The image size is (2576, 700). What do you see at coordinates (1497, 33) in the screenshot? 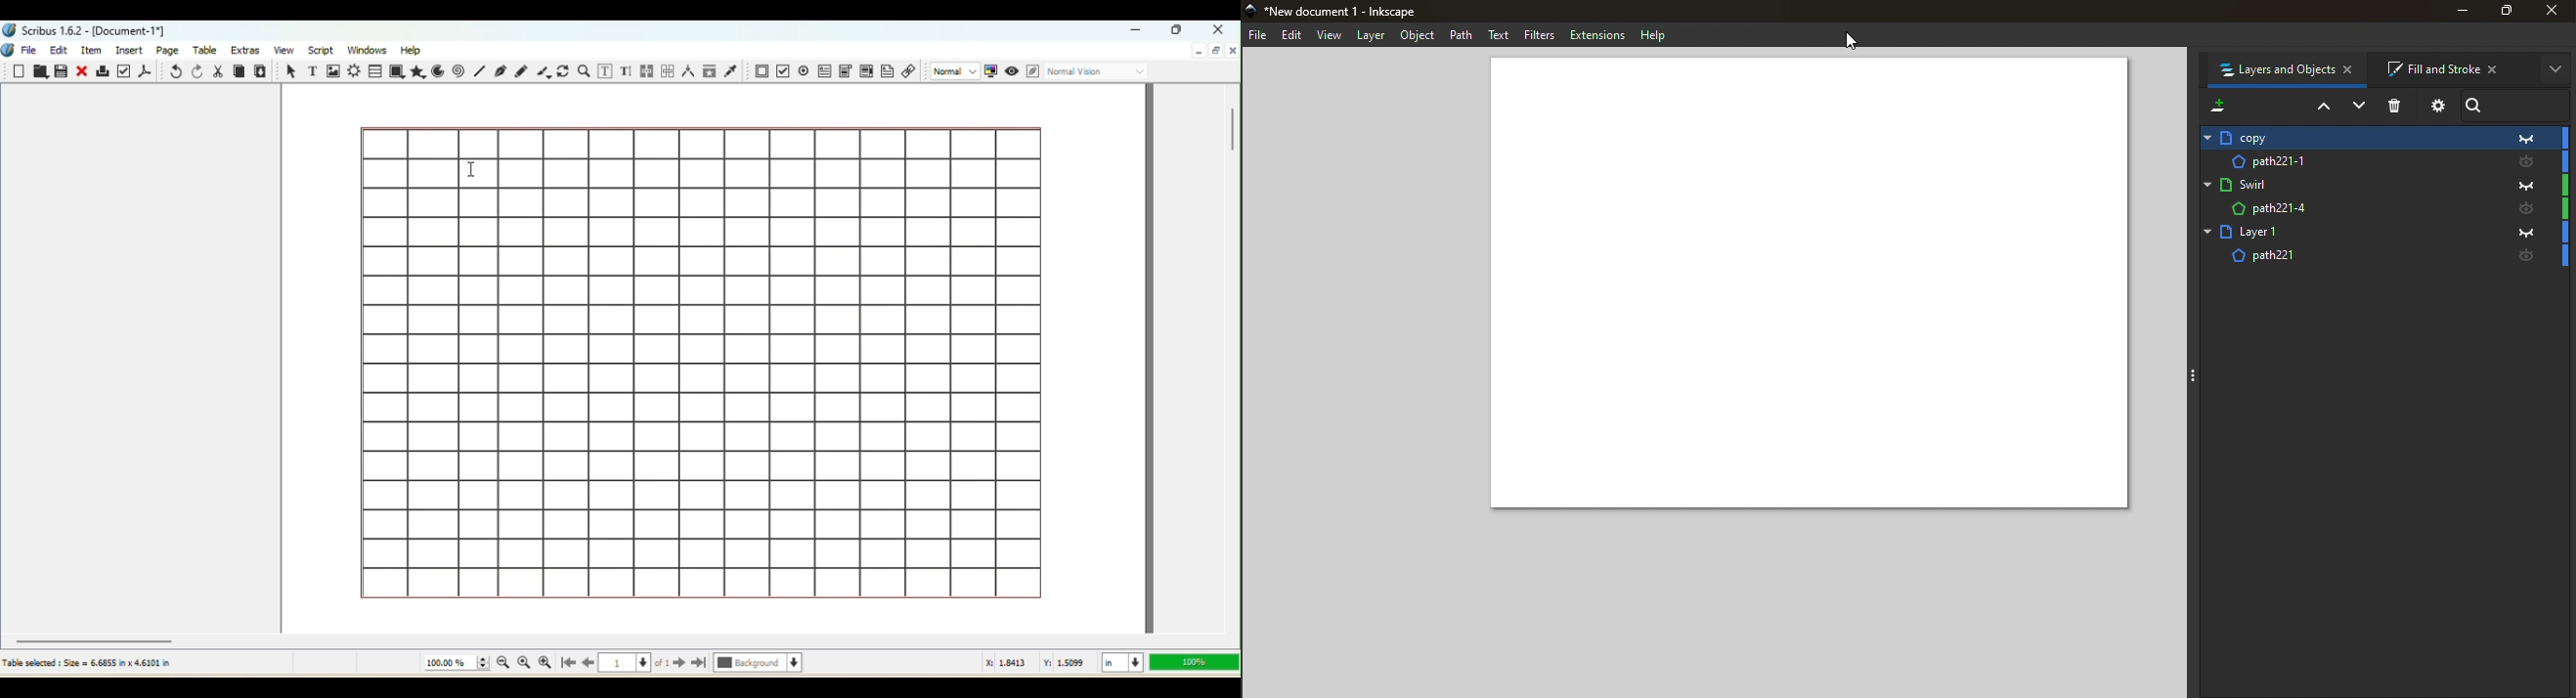
I see `Text` at bounding box center [1497, 33].